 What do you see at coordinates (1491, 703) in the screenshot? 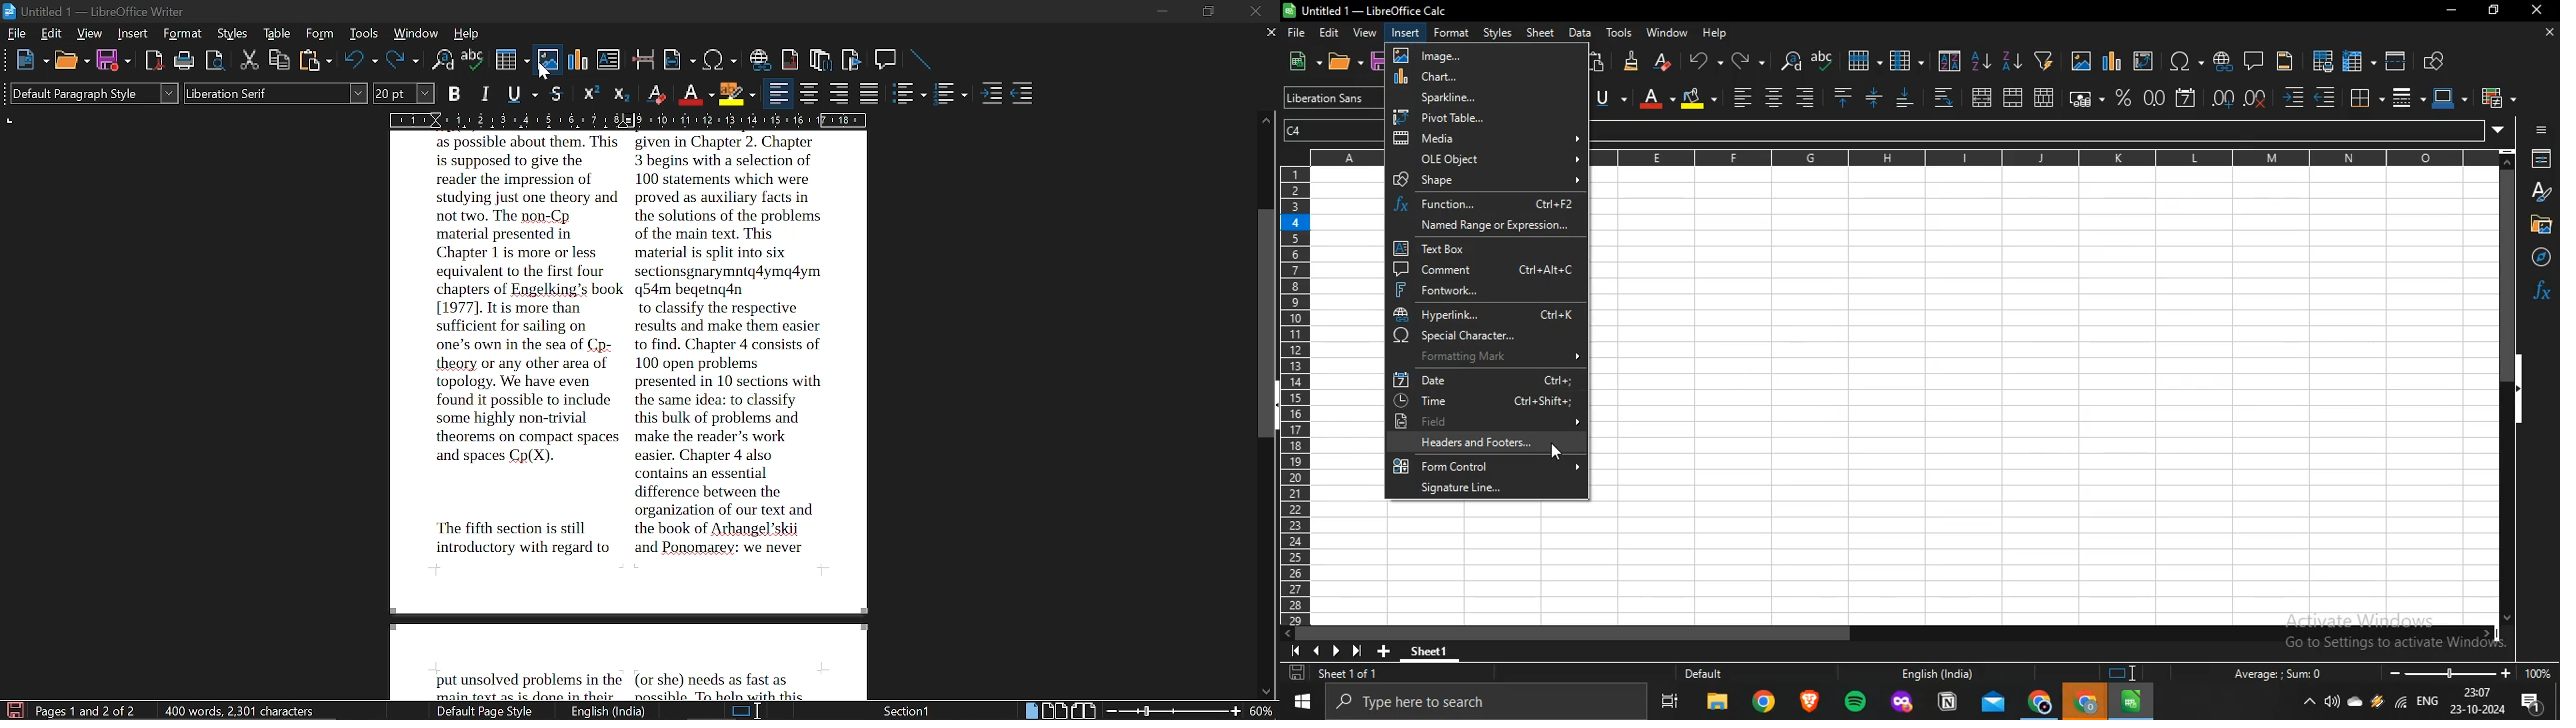
I see `type here to search` at bounding box center [1491, 703].